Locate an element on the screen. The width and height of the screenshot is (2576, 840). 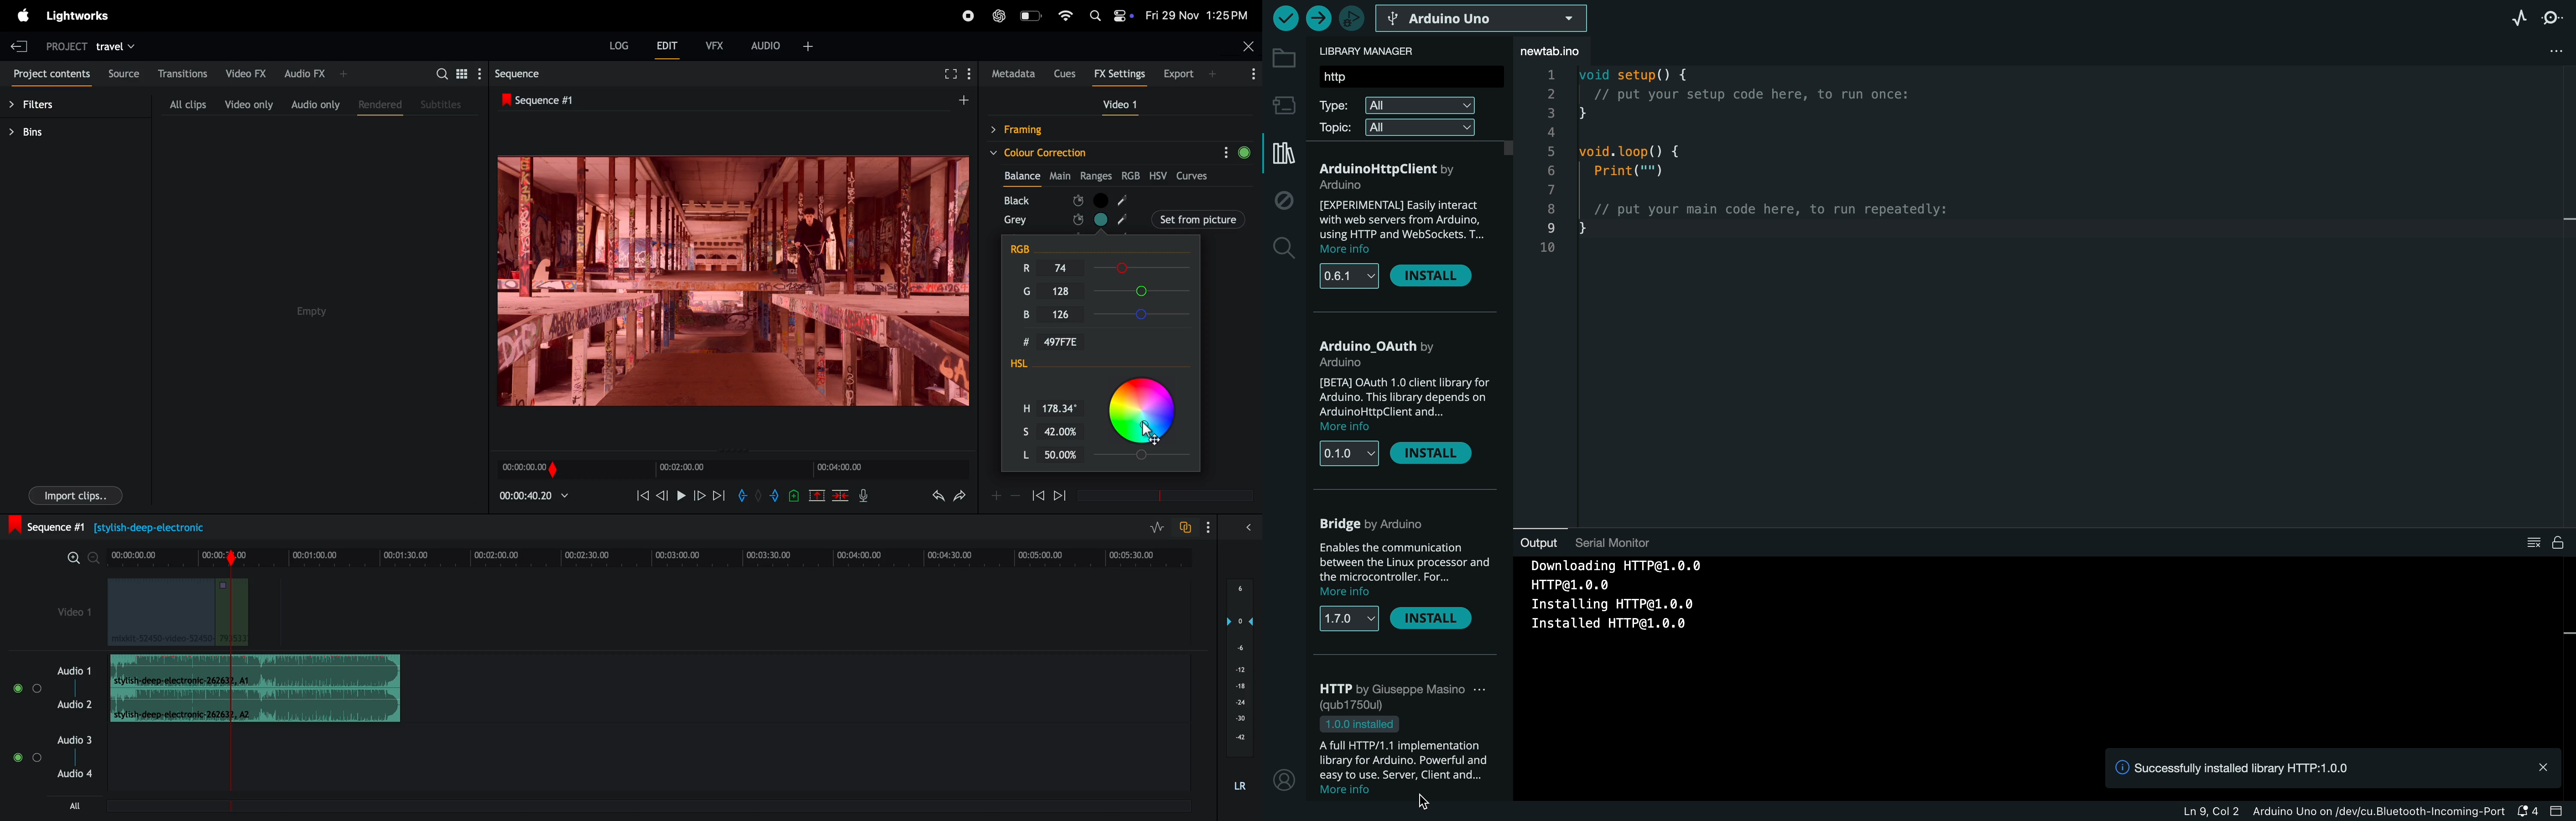
date and time is located at coordinates (1198, 14).